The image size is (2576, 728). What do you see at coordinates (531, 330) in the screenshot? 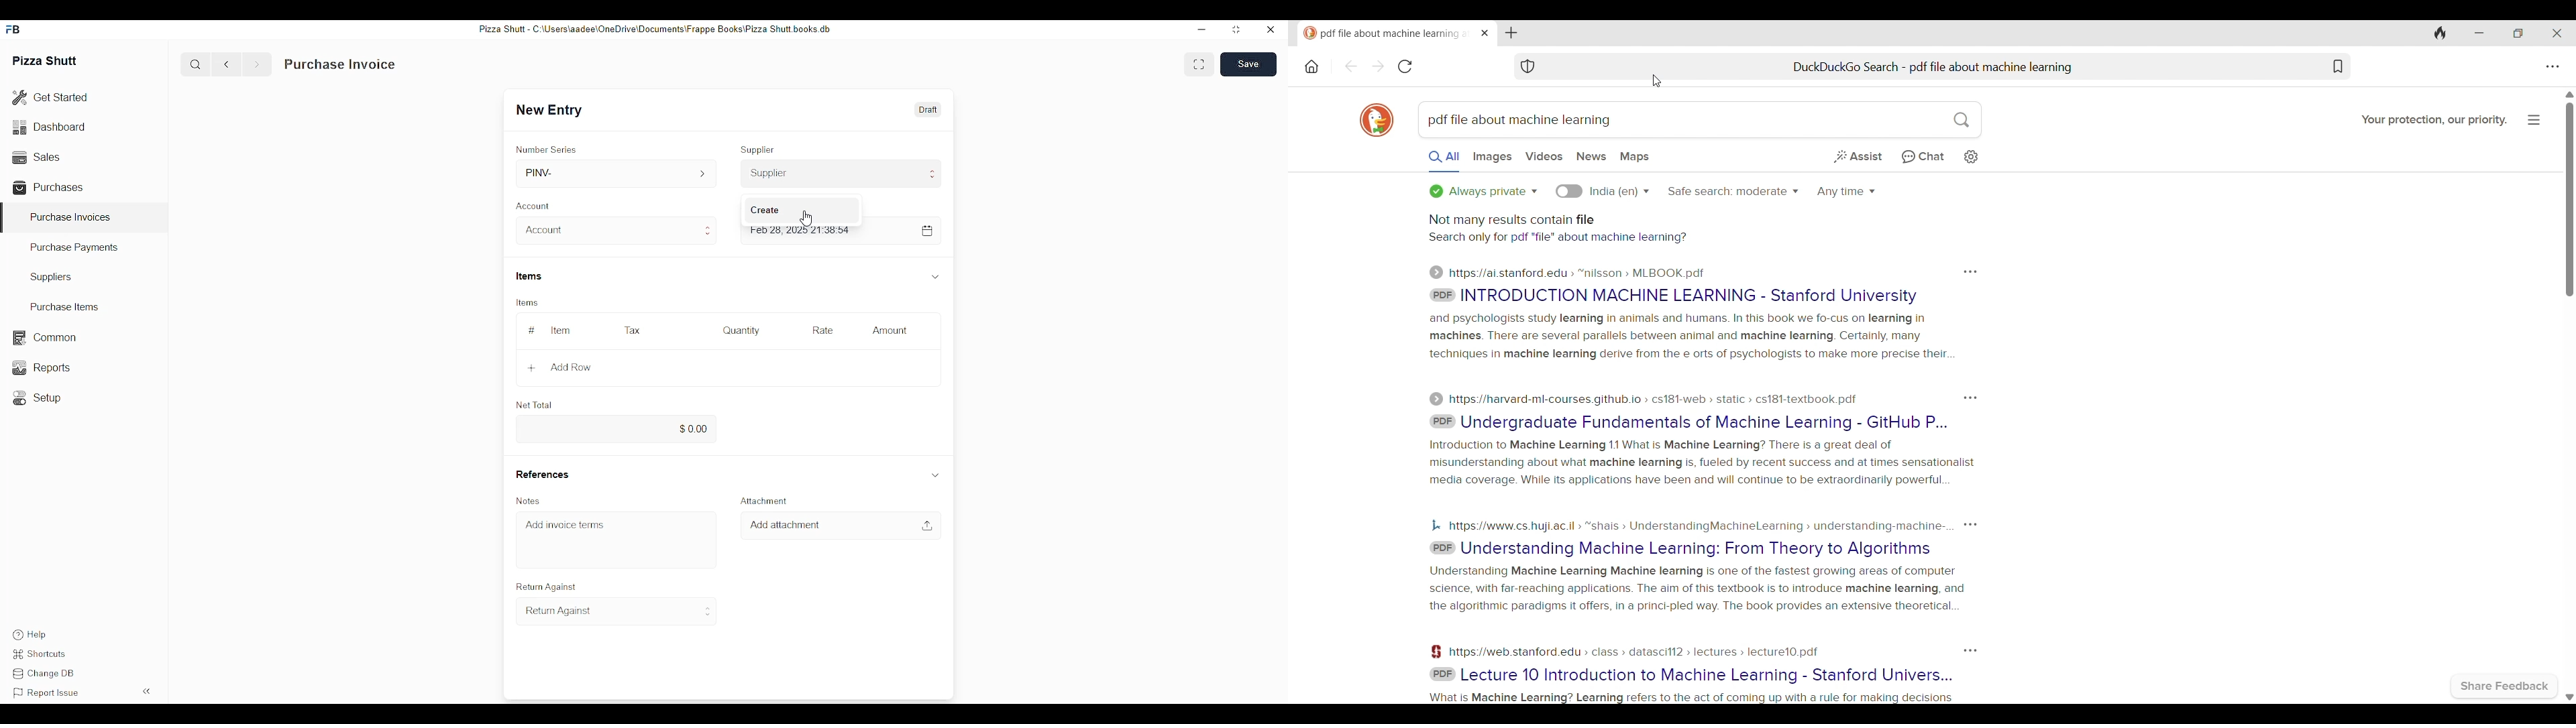
I see `#` at bounding box center [531, 330].